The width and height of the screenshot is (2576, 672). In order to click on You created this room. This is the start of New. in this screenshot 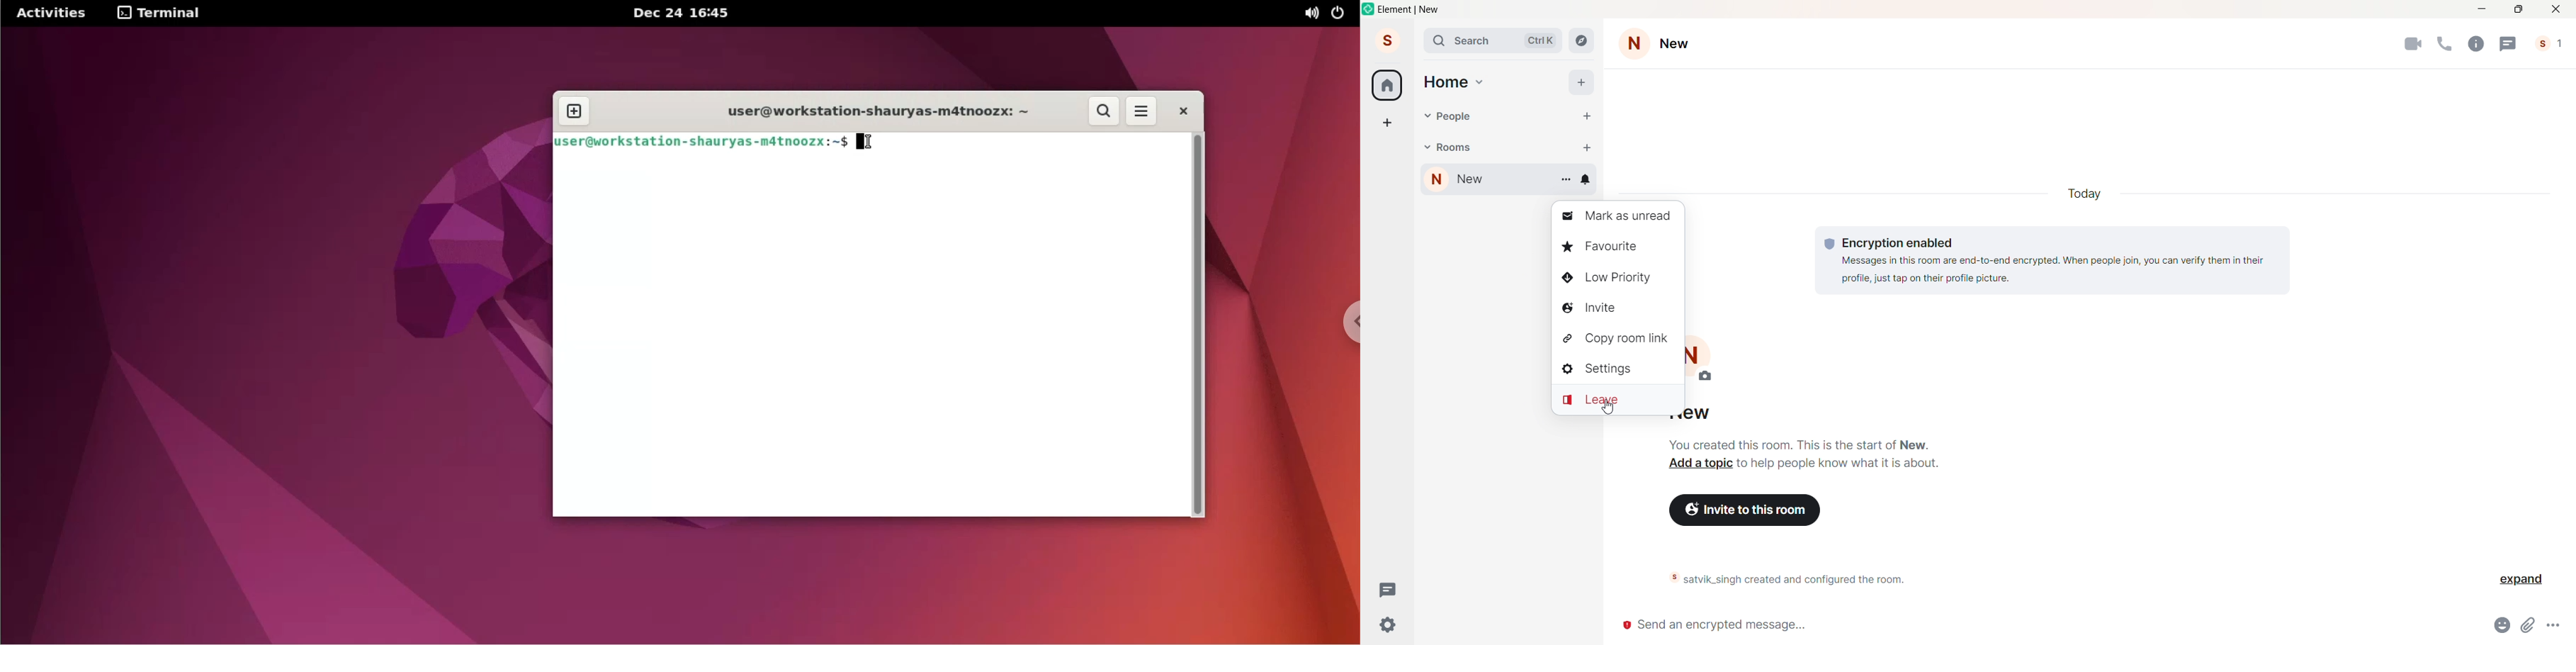, I will do `click(1799, 444)`.